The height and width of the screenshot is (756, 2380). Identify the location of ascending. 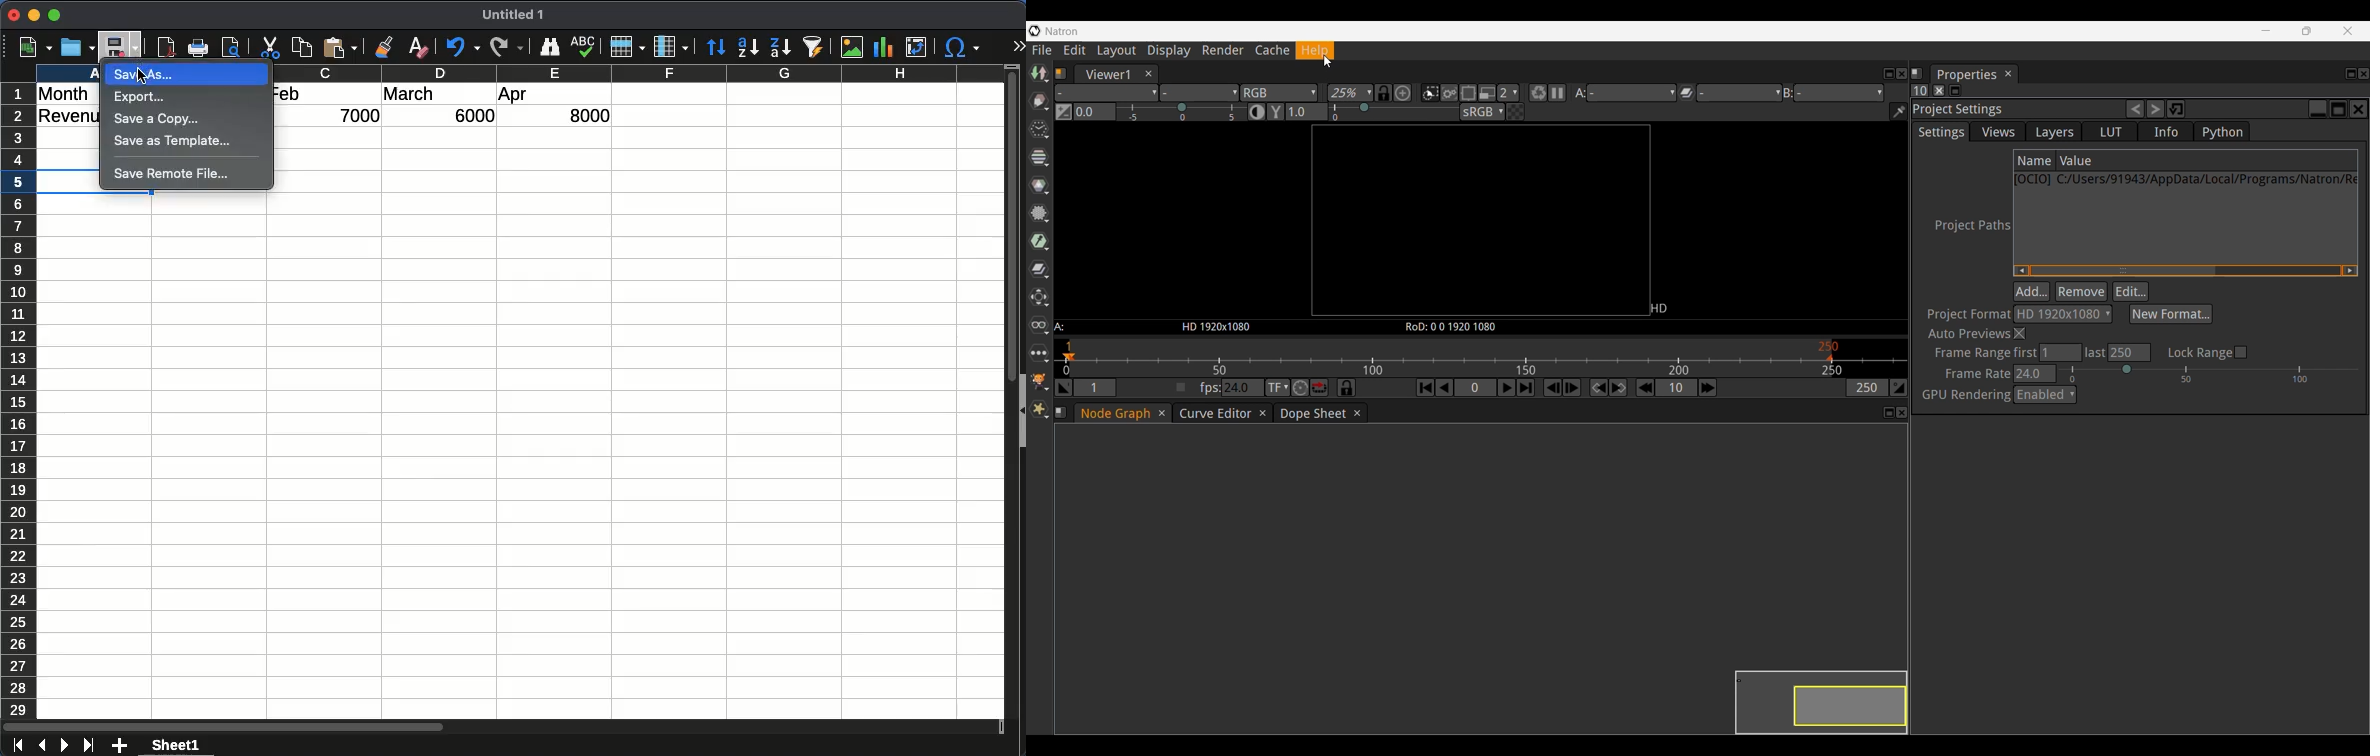
(748, 47).